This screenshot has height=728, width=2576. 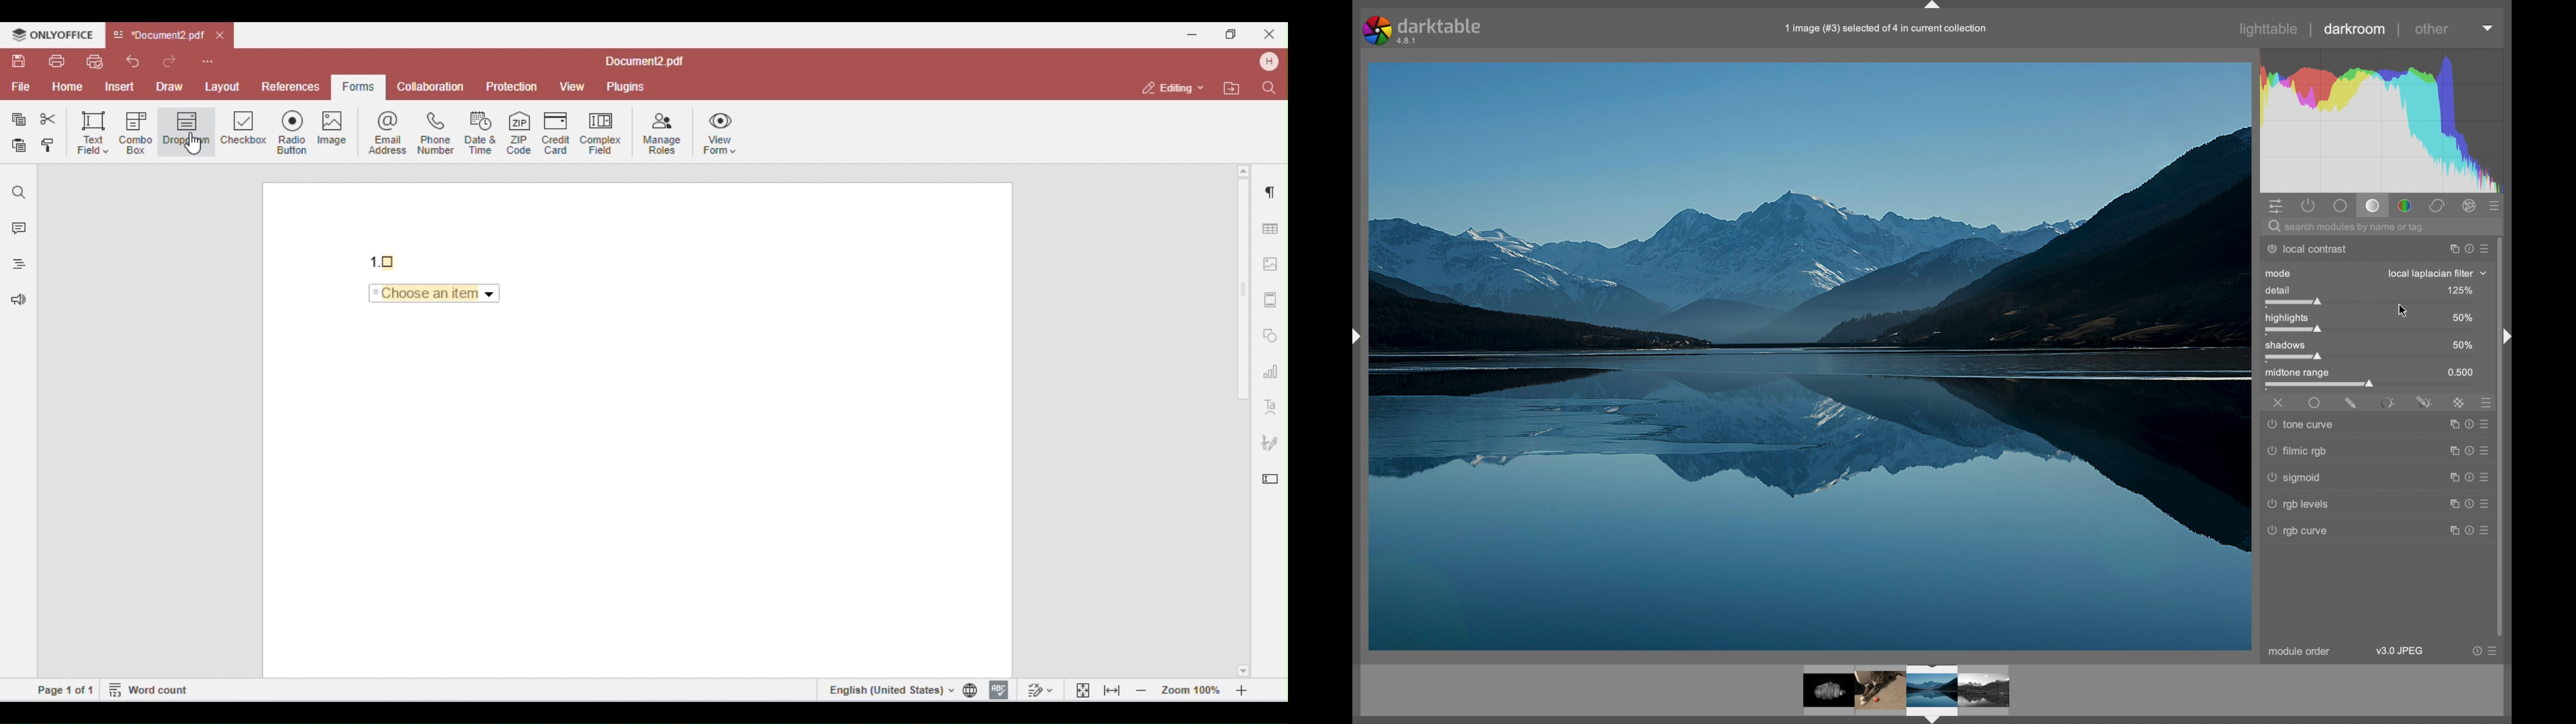 I want to click on rgb levels, so click(x=2298, y=503).